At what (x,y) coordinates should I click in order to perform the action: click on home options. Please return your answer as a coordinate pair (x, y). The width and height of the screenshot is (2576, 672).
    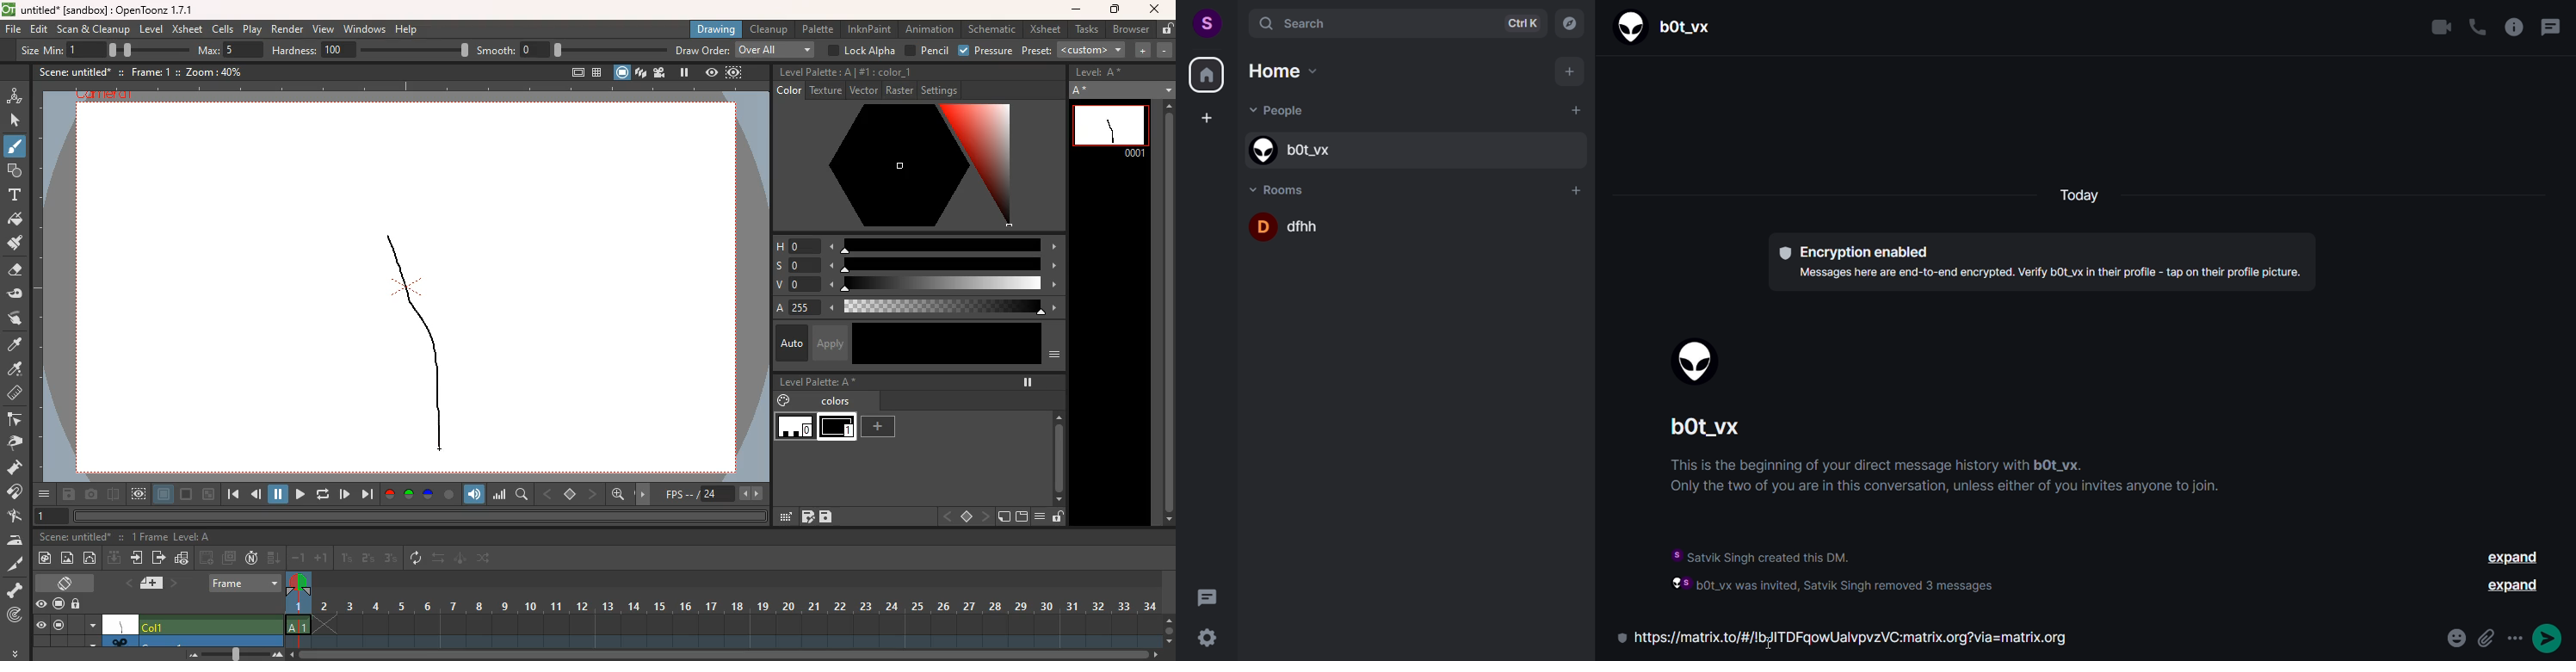
    Looking at the image, I should click on (1295, 74).